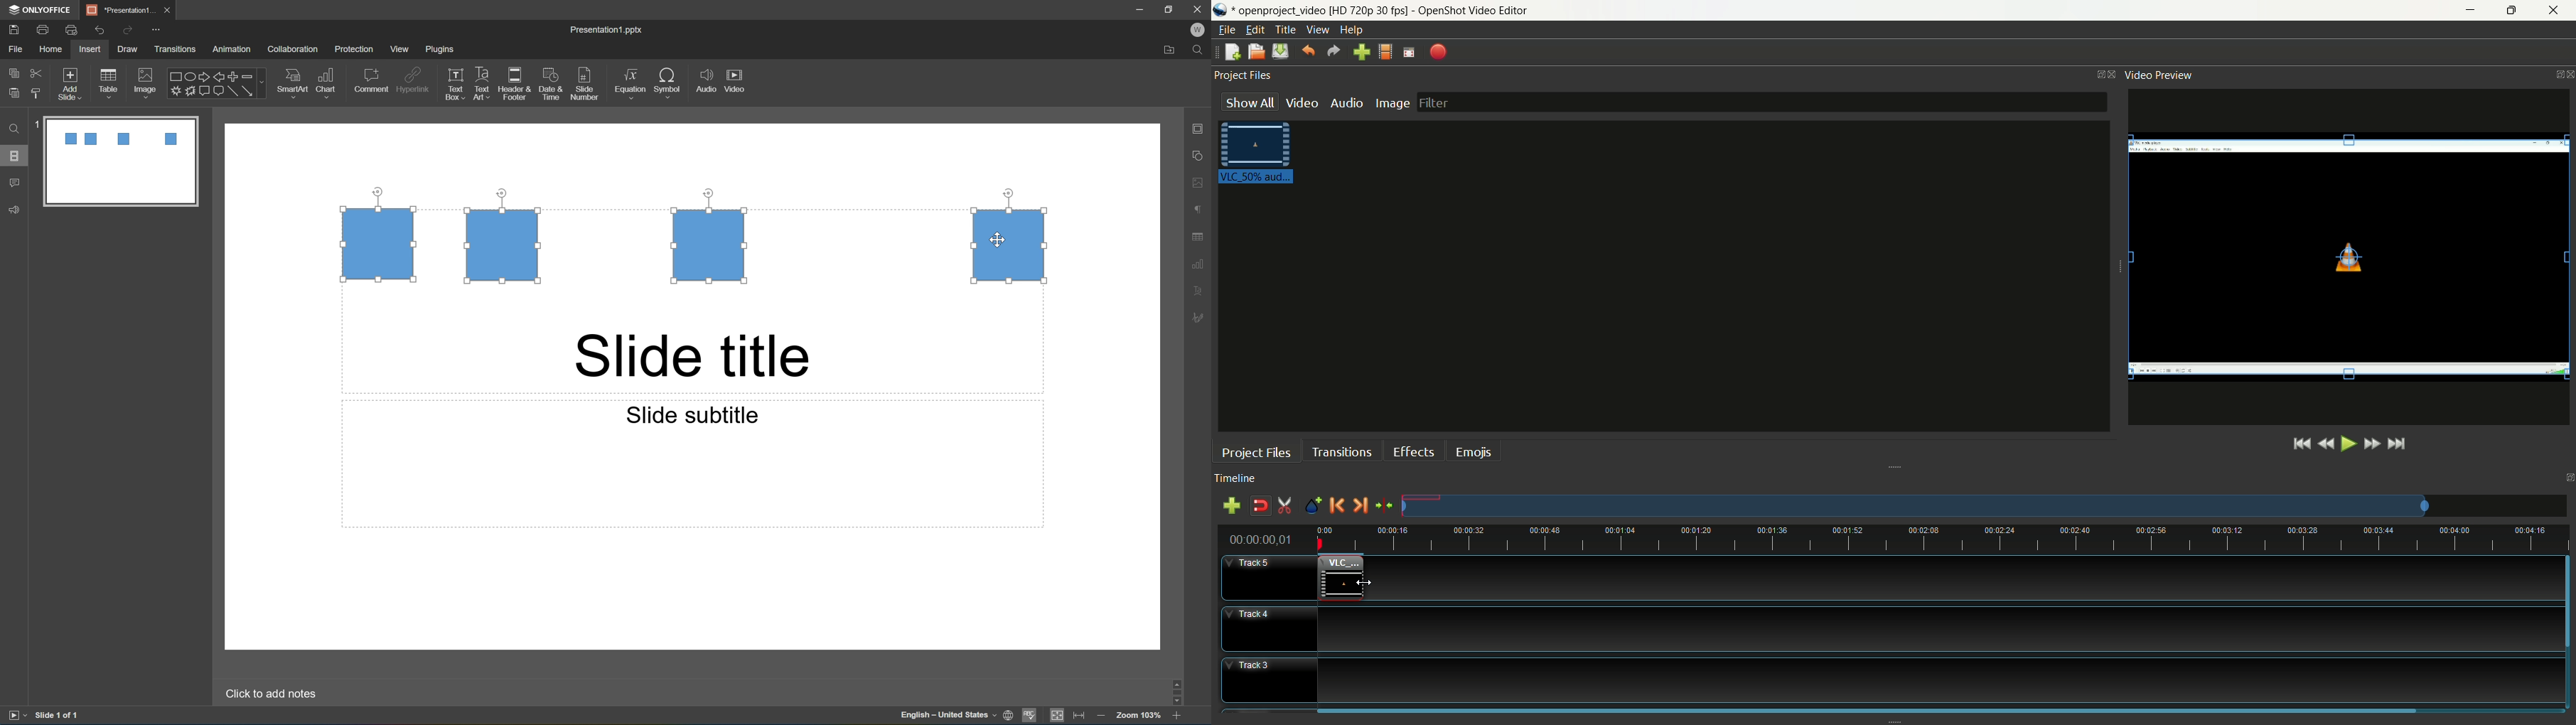 The height and width of the screenshot is (728, 2576). Describe the element at coordinates (442, 50) in the screenshot. I see `plugins` at that location.